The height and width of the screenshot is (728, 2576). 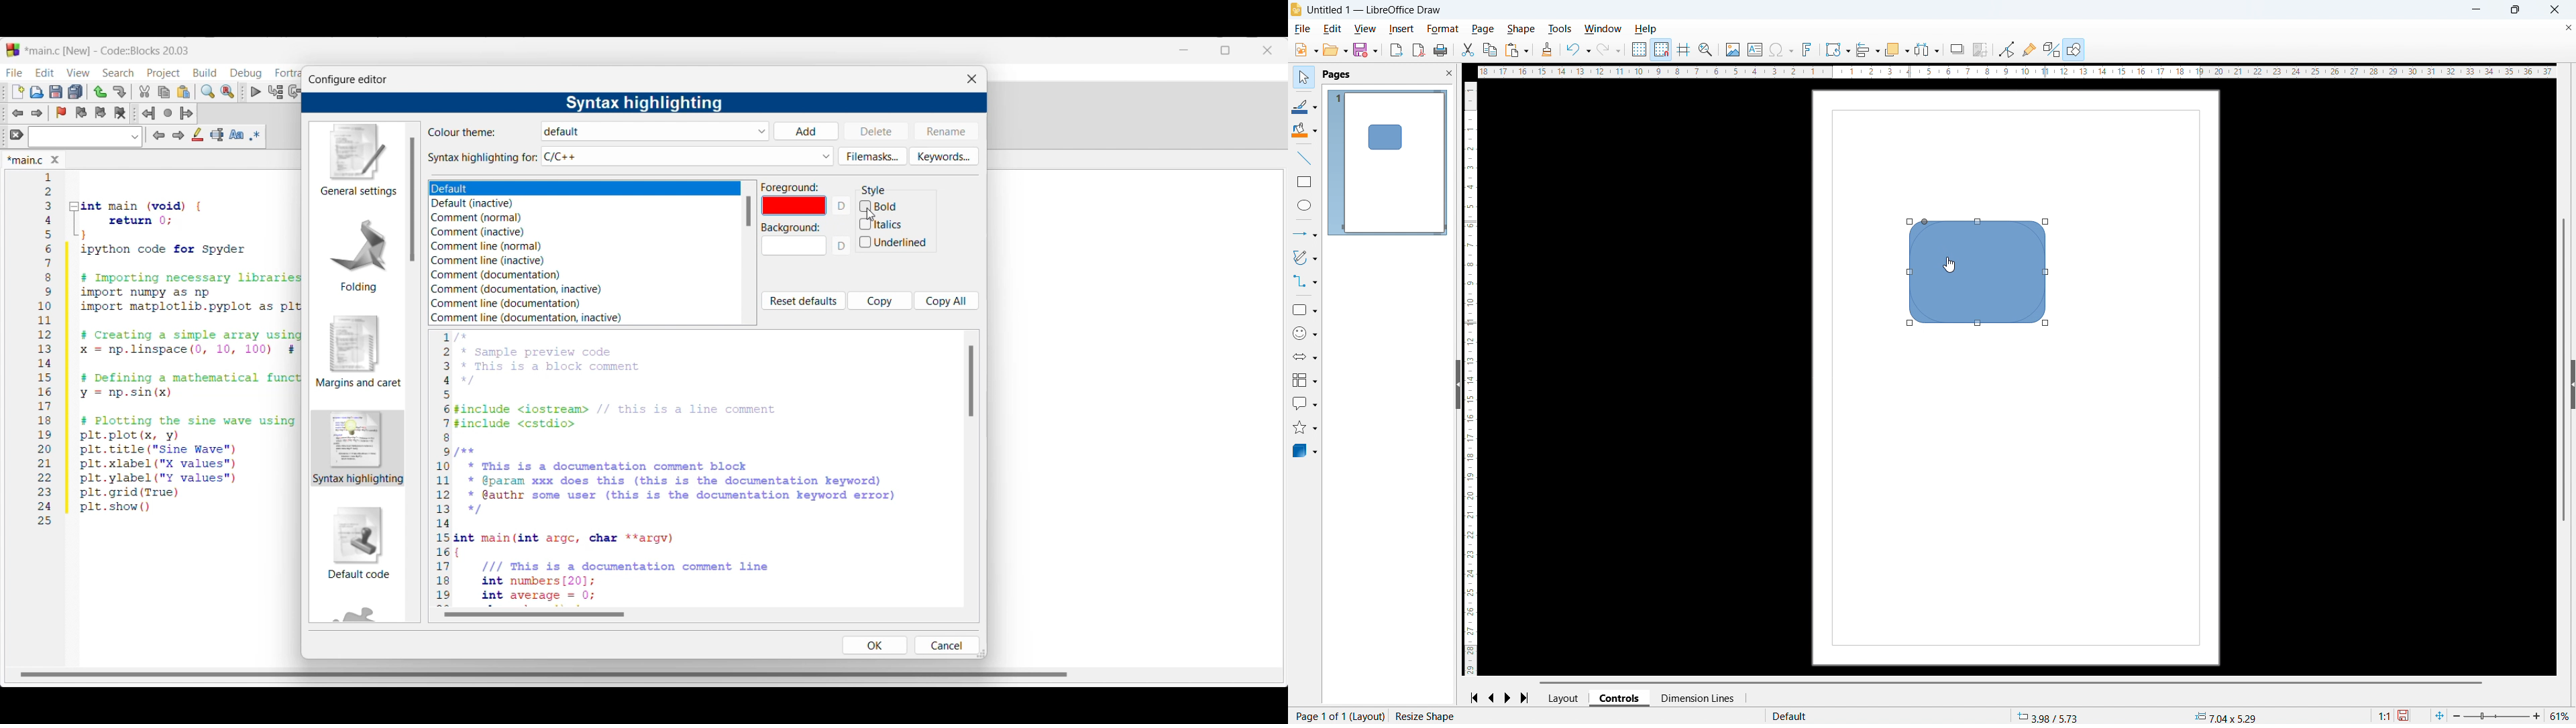 What do you see at coordinates (2405, 715) in the screenshot?
I see `save ` at bounding box center [2405, 715].